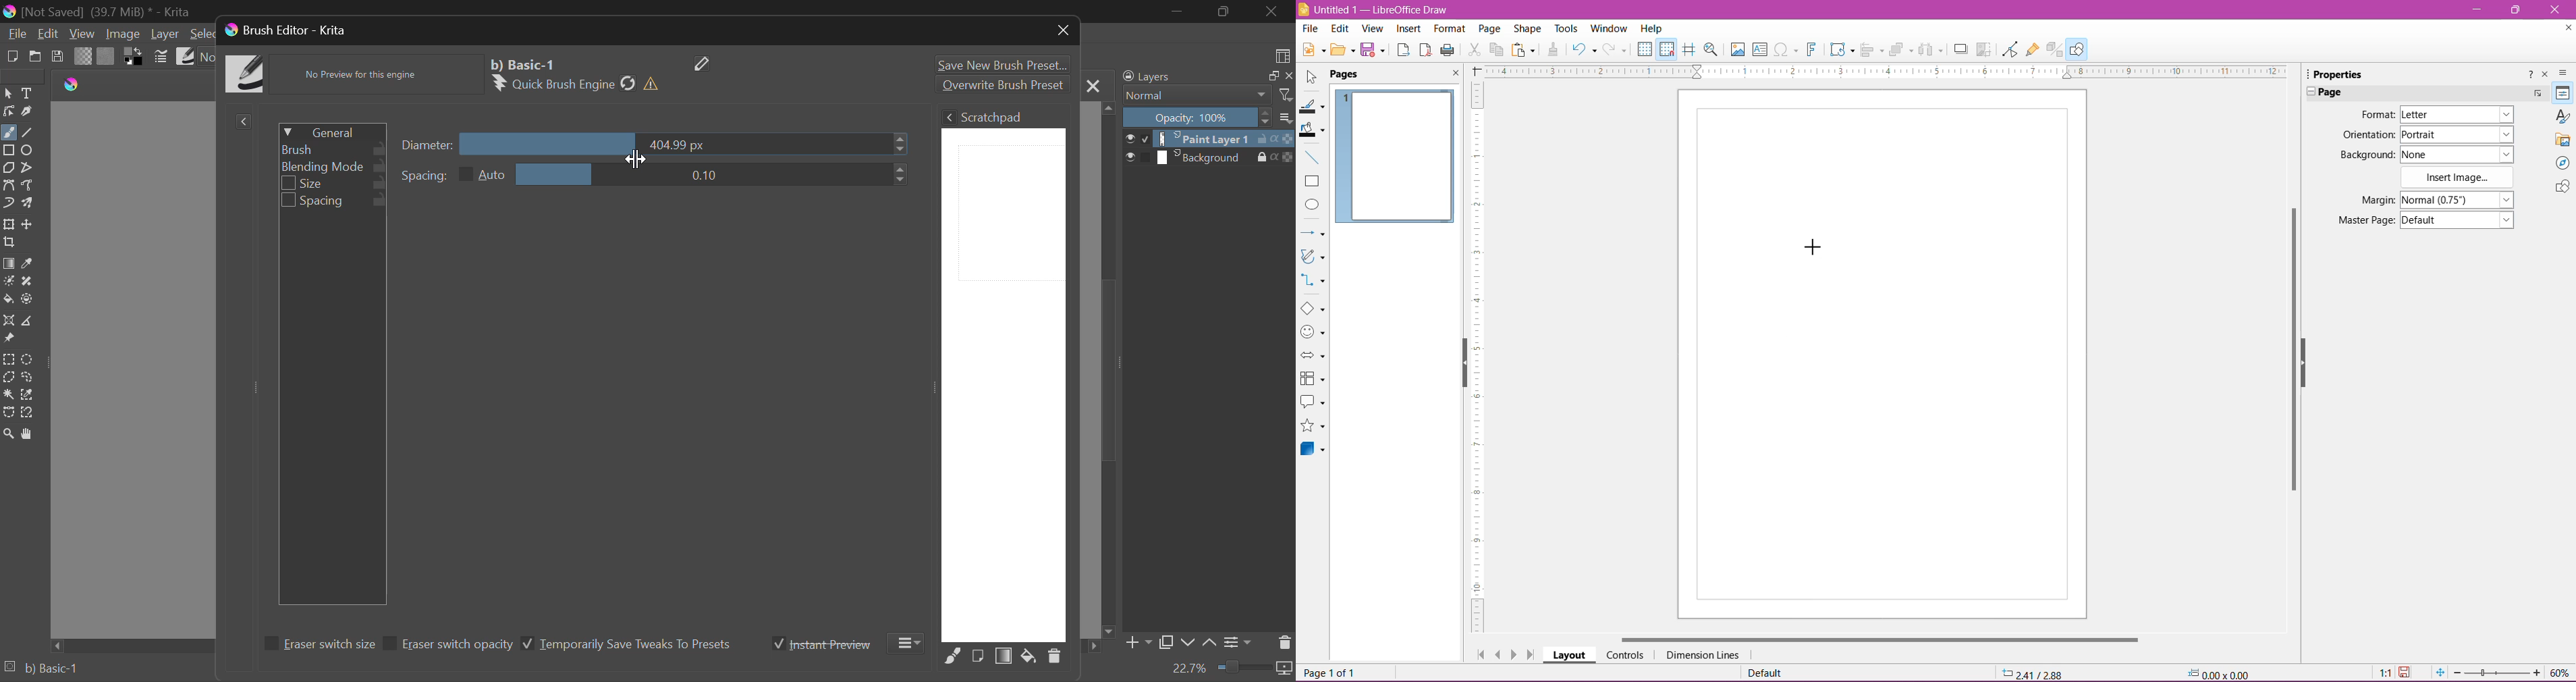 This screenshot has height=700, width=2576. I want to click on Toggle Extrusion, so click(2055, 49).